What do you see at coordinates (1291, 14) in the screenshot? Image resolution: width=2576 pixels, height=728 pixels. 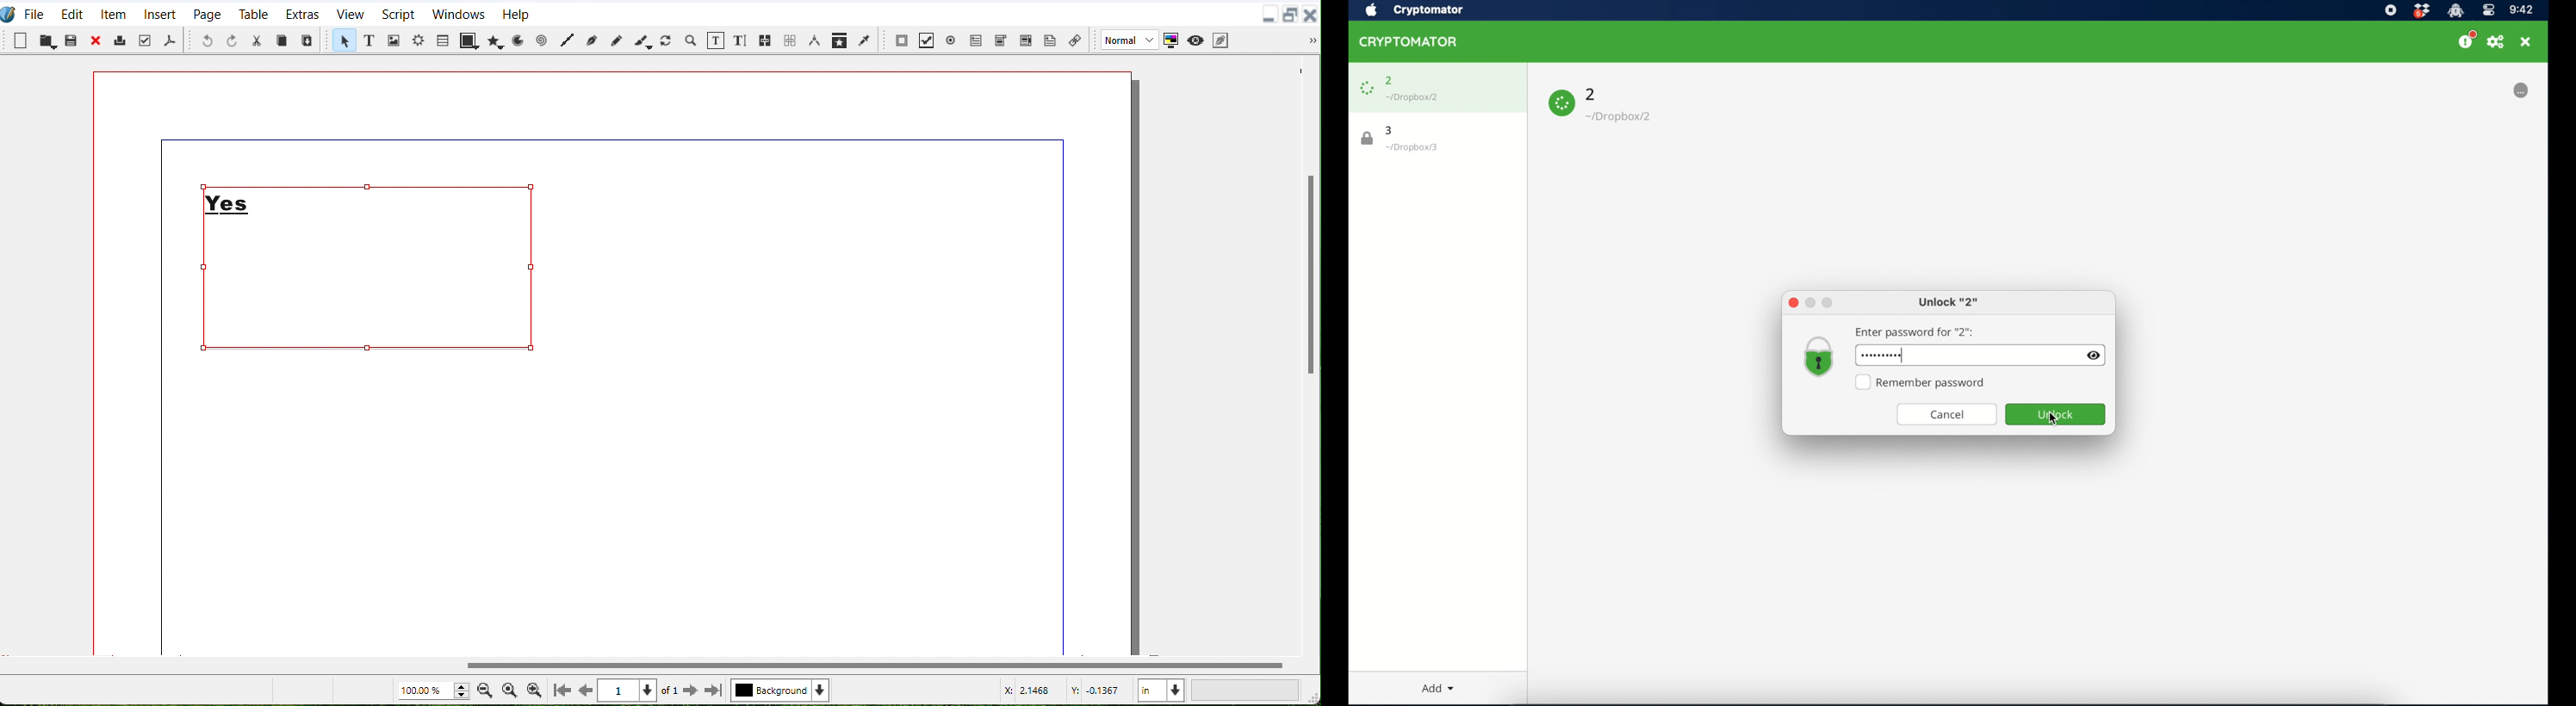 I see `Maximize` at bounding box center [1291, 14].